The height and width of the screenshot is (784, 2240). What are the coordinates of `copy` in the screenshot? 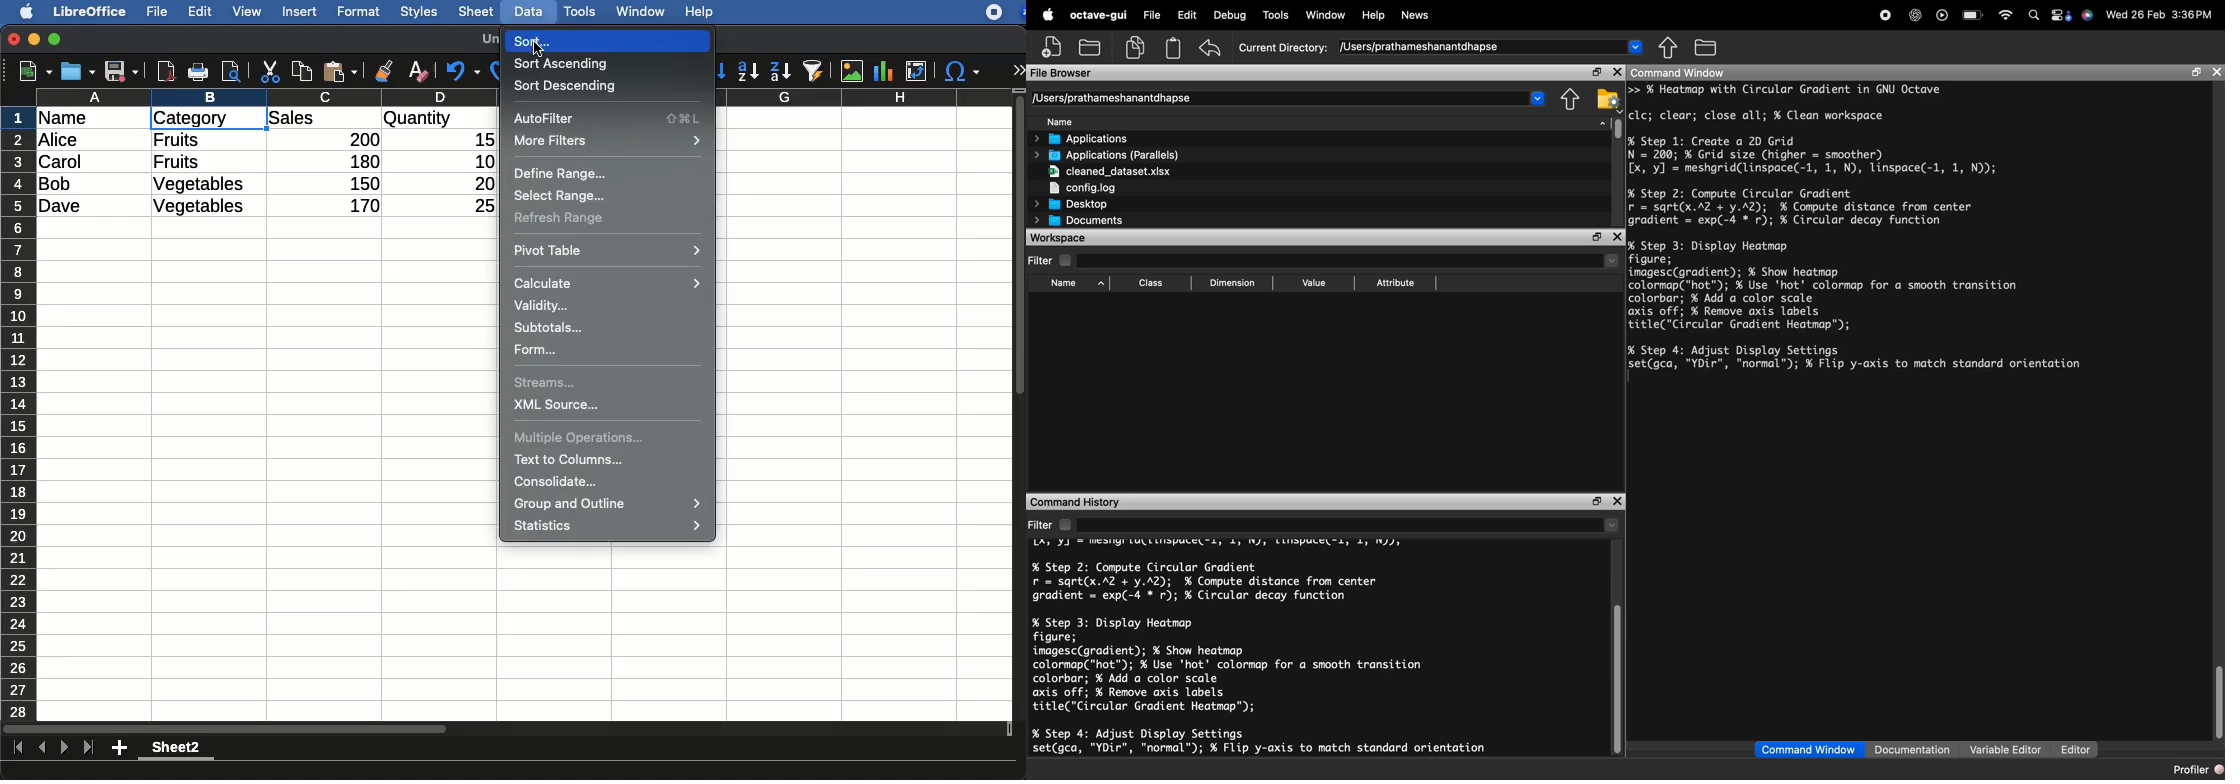 It's located at (304, 71).